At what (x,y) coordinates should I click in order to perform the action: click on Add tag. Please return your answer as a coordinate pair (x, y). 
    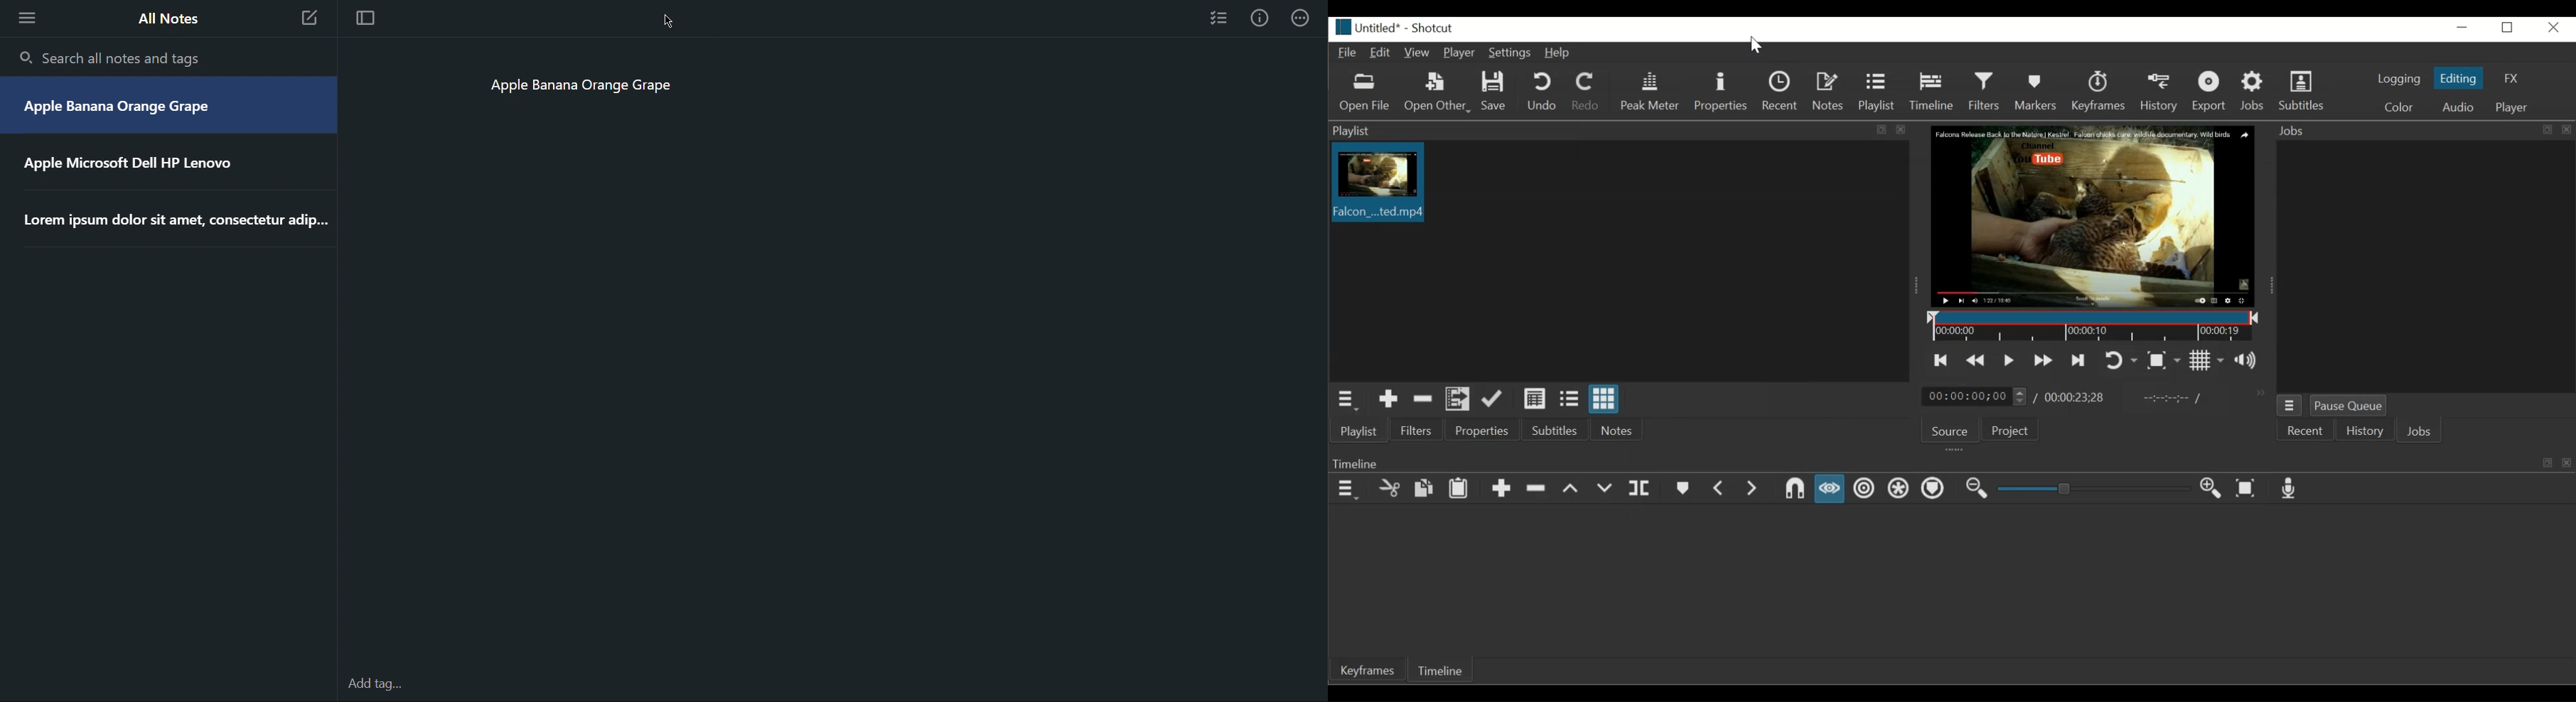
    Looking at the image, I should click on (382, 685).